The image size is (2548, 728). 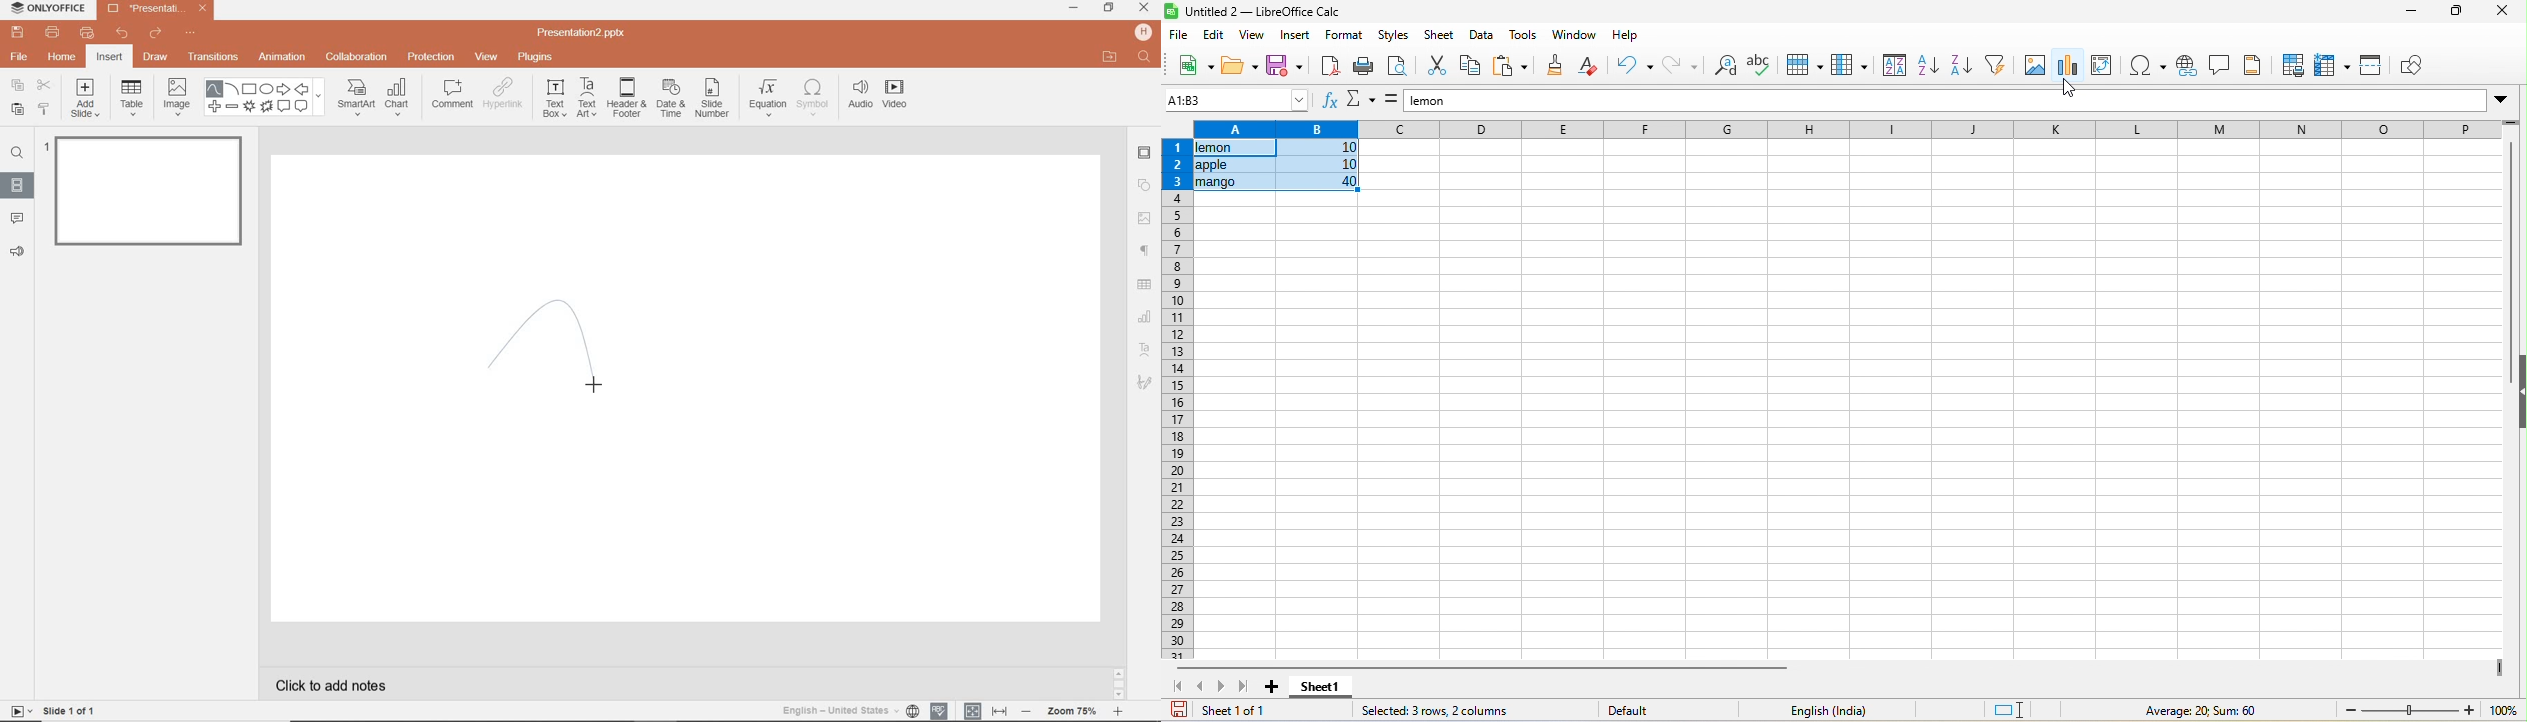 What do you see at coordinates (583, 35) in the screenshot?
I see `Presentation2.pptx` at bounding box center [583, 35].